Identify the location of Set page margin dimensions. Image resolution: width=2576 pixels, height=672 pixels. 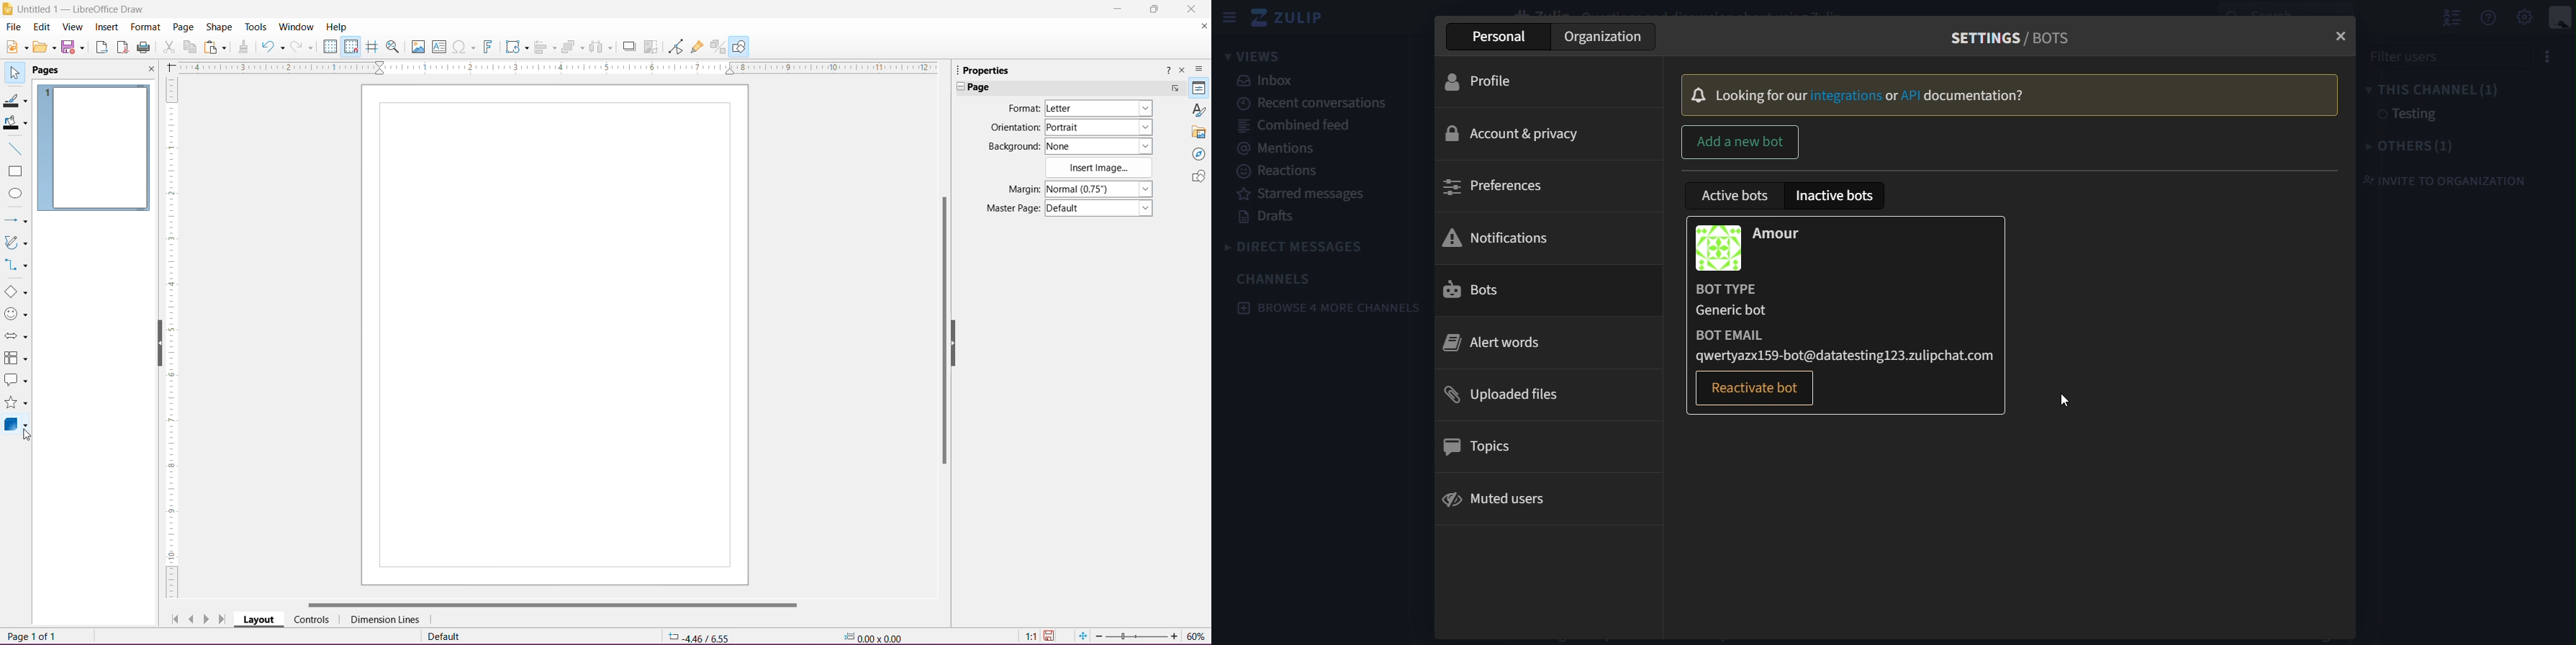
(1101, 188).